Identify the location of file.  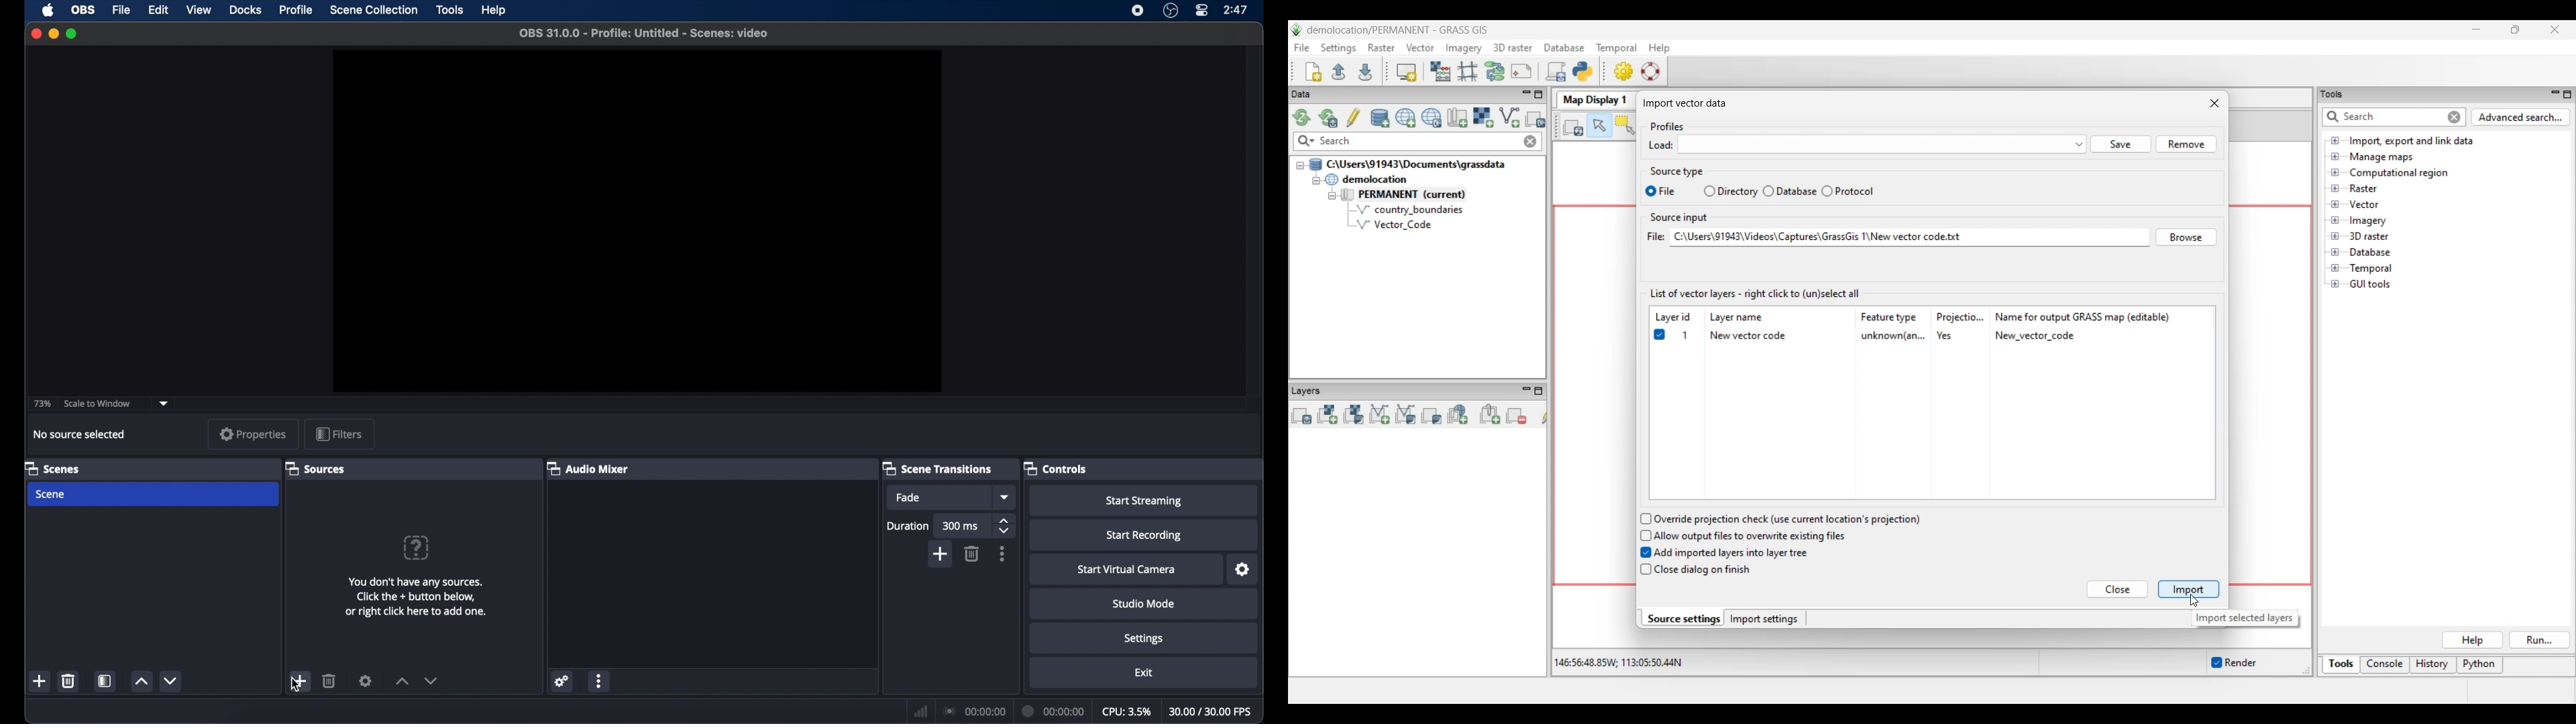
(122, 10).